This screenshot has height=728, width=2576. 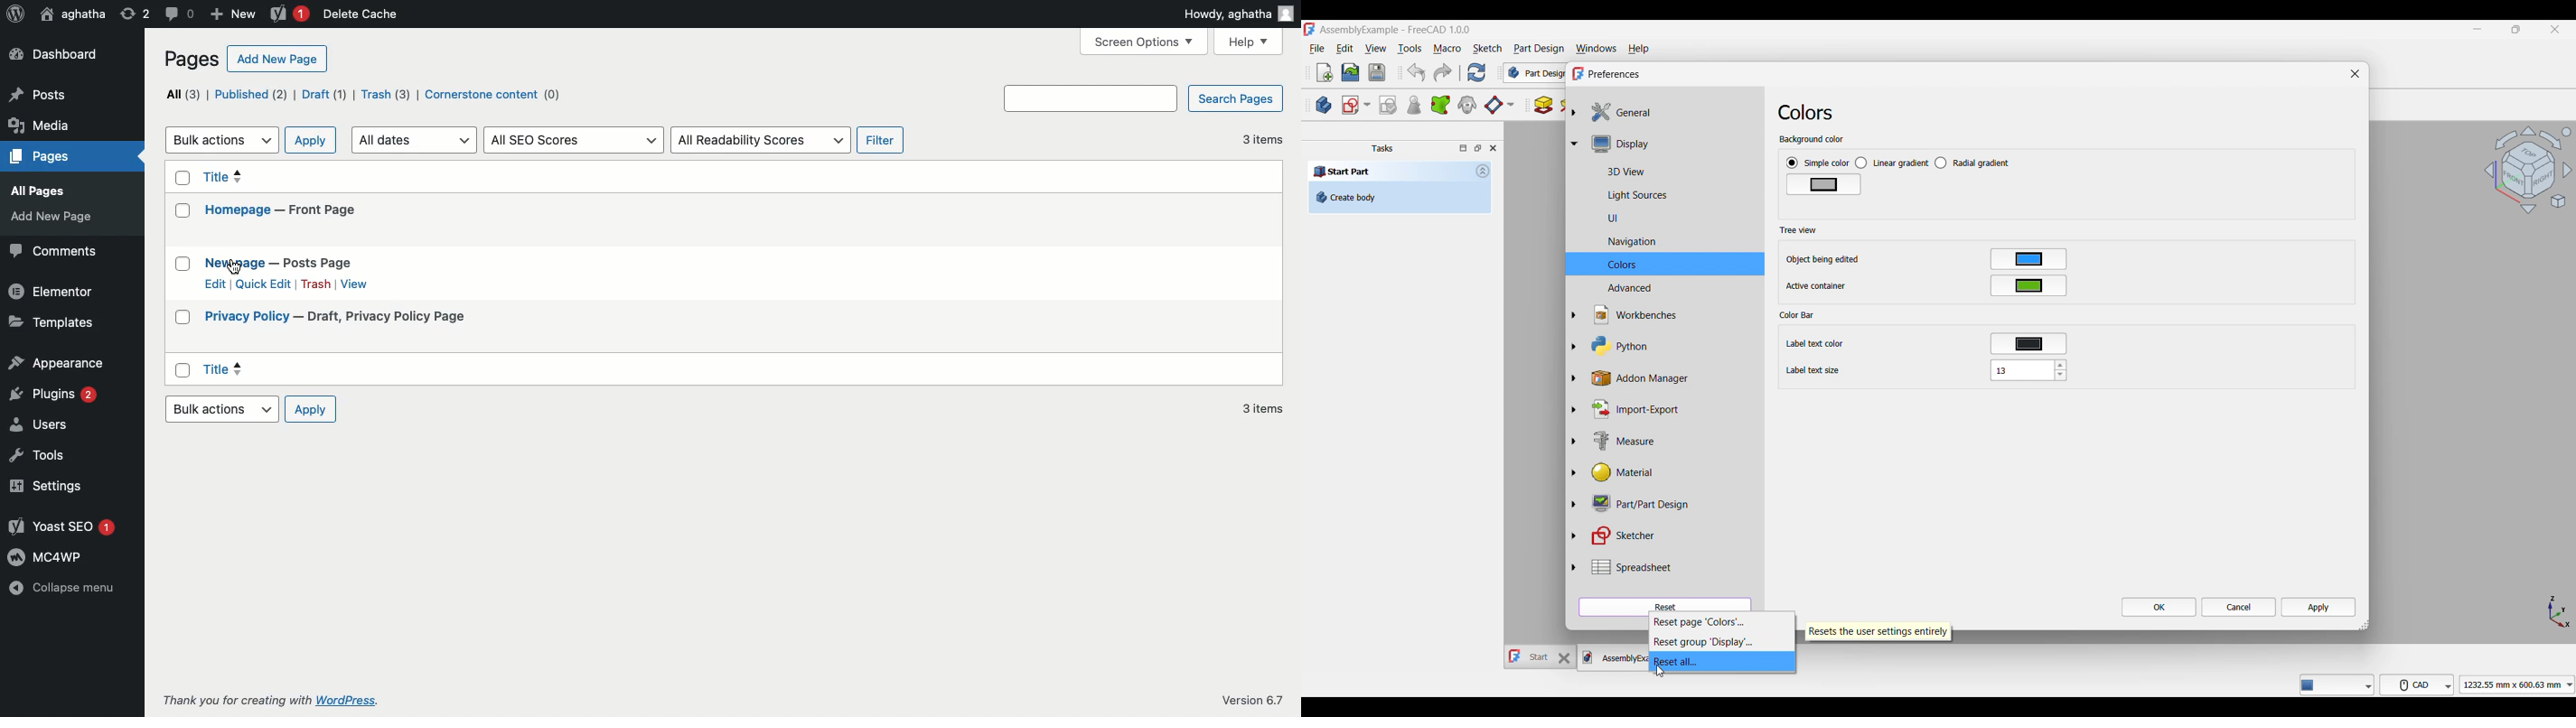 What do you see at coordinates (2028, 259) in the screenshot?
I see `Color settings for object being edited` at bounding box center [2028, 259].